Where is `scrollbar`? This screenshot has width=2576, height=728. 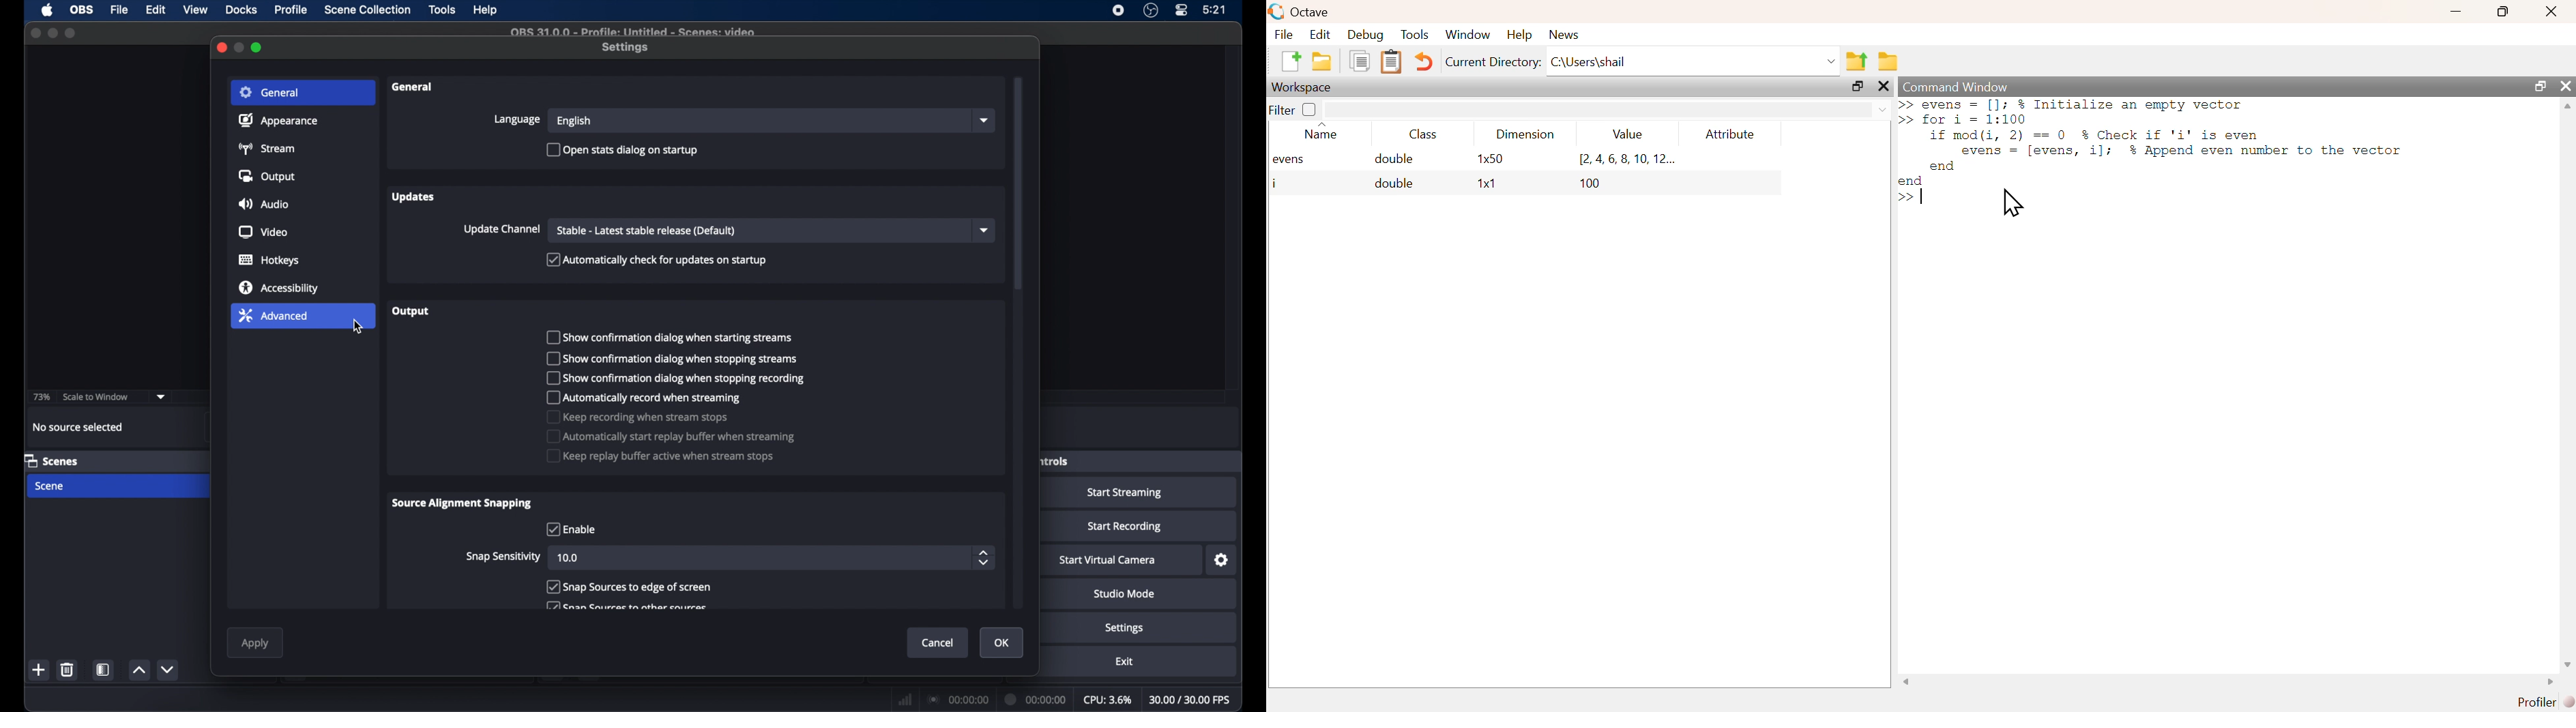 scrollbar is located at coordinates (2568, 387).